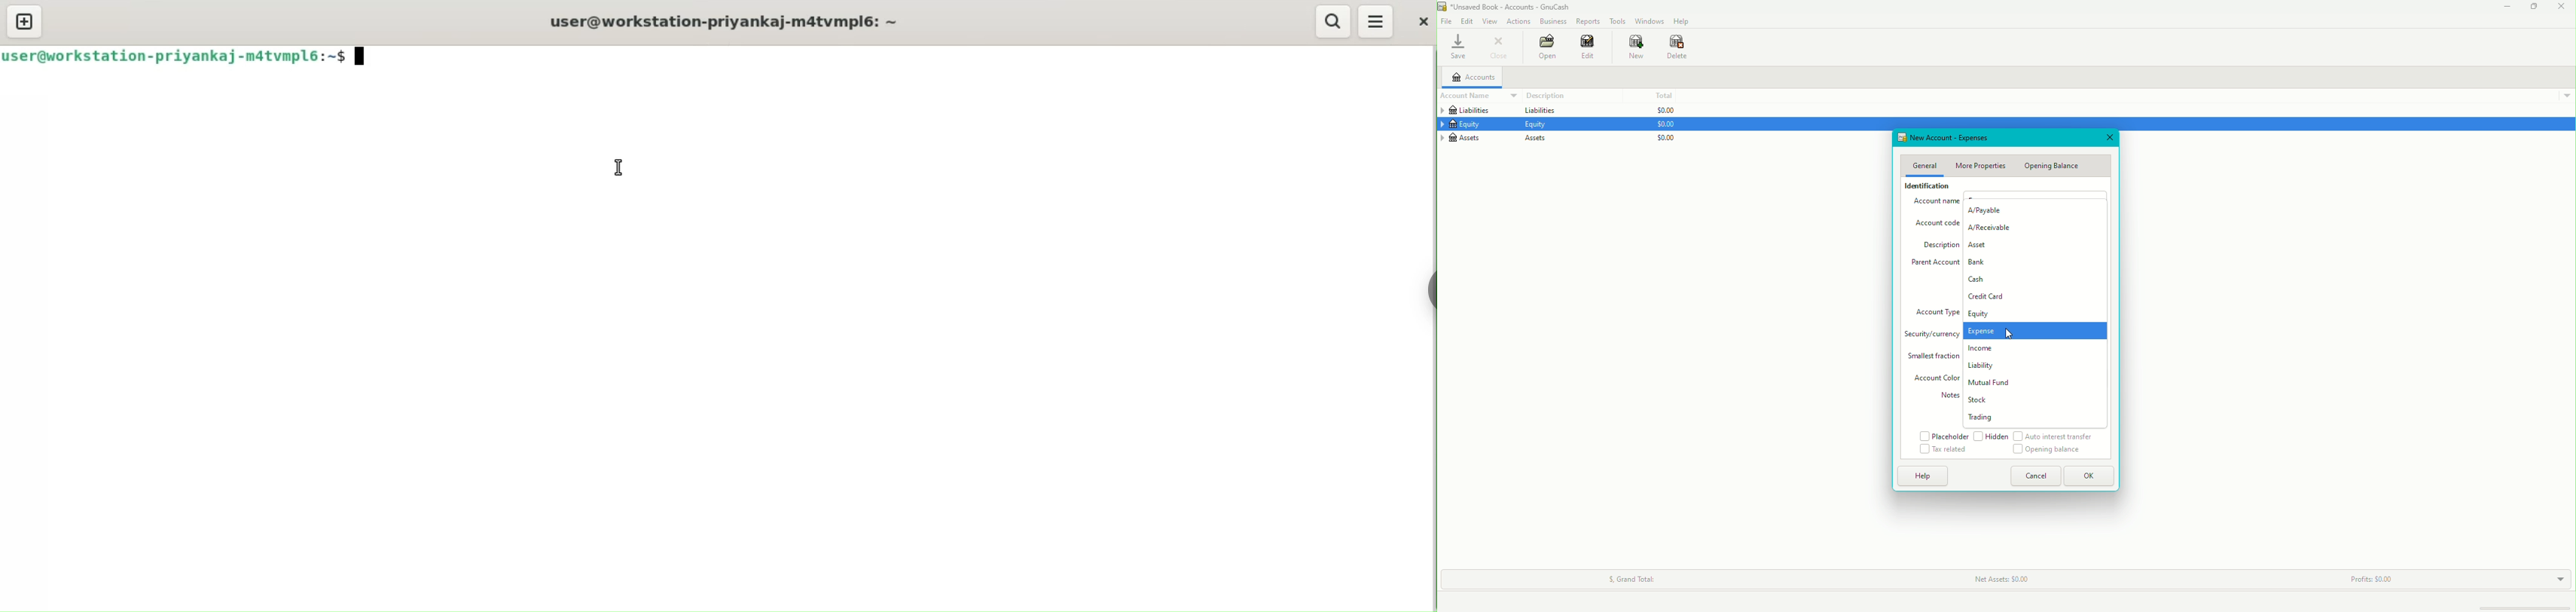  What do you see at coordinates (1980, 165) in the screenshot?
I see `More Properties` at bounding box center [1980, 165].